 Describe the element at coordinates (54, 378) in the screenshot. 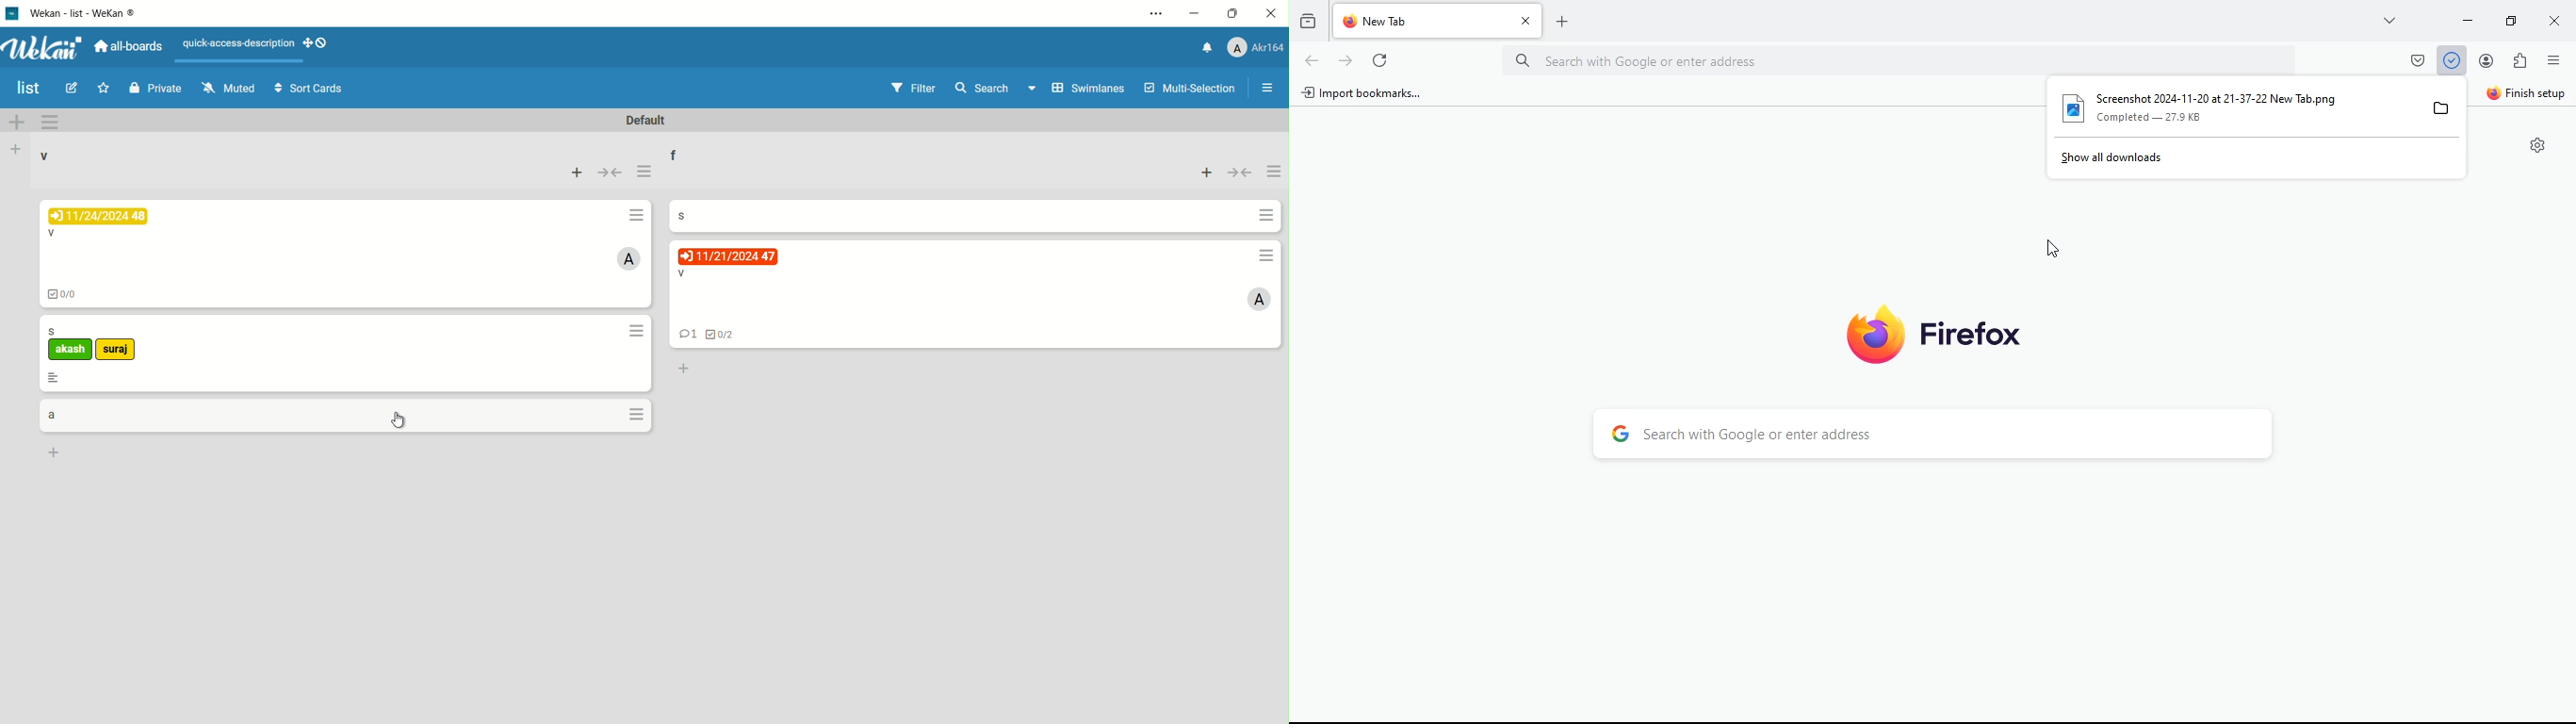

I see `description` at that location.